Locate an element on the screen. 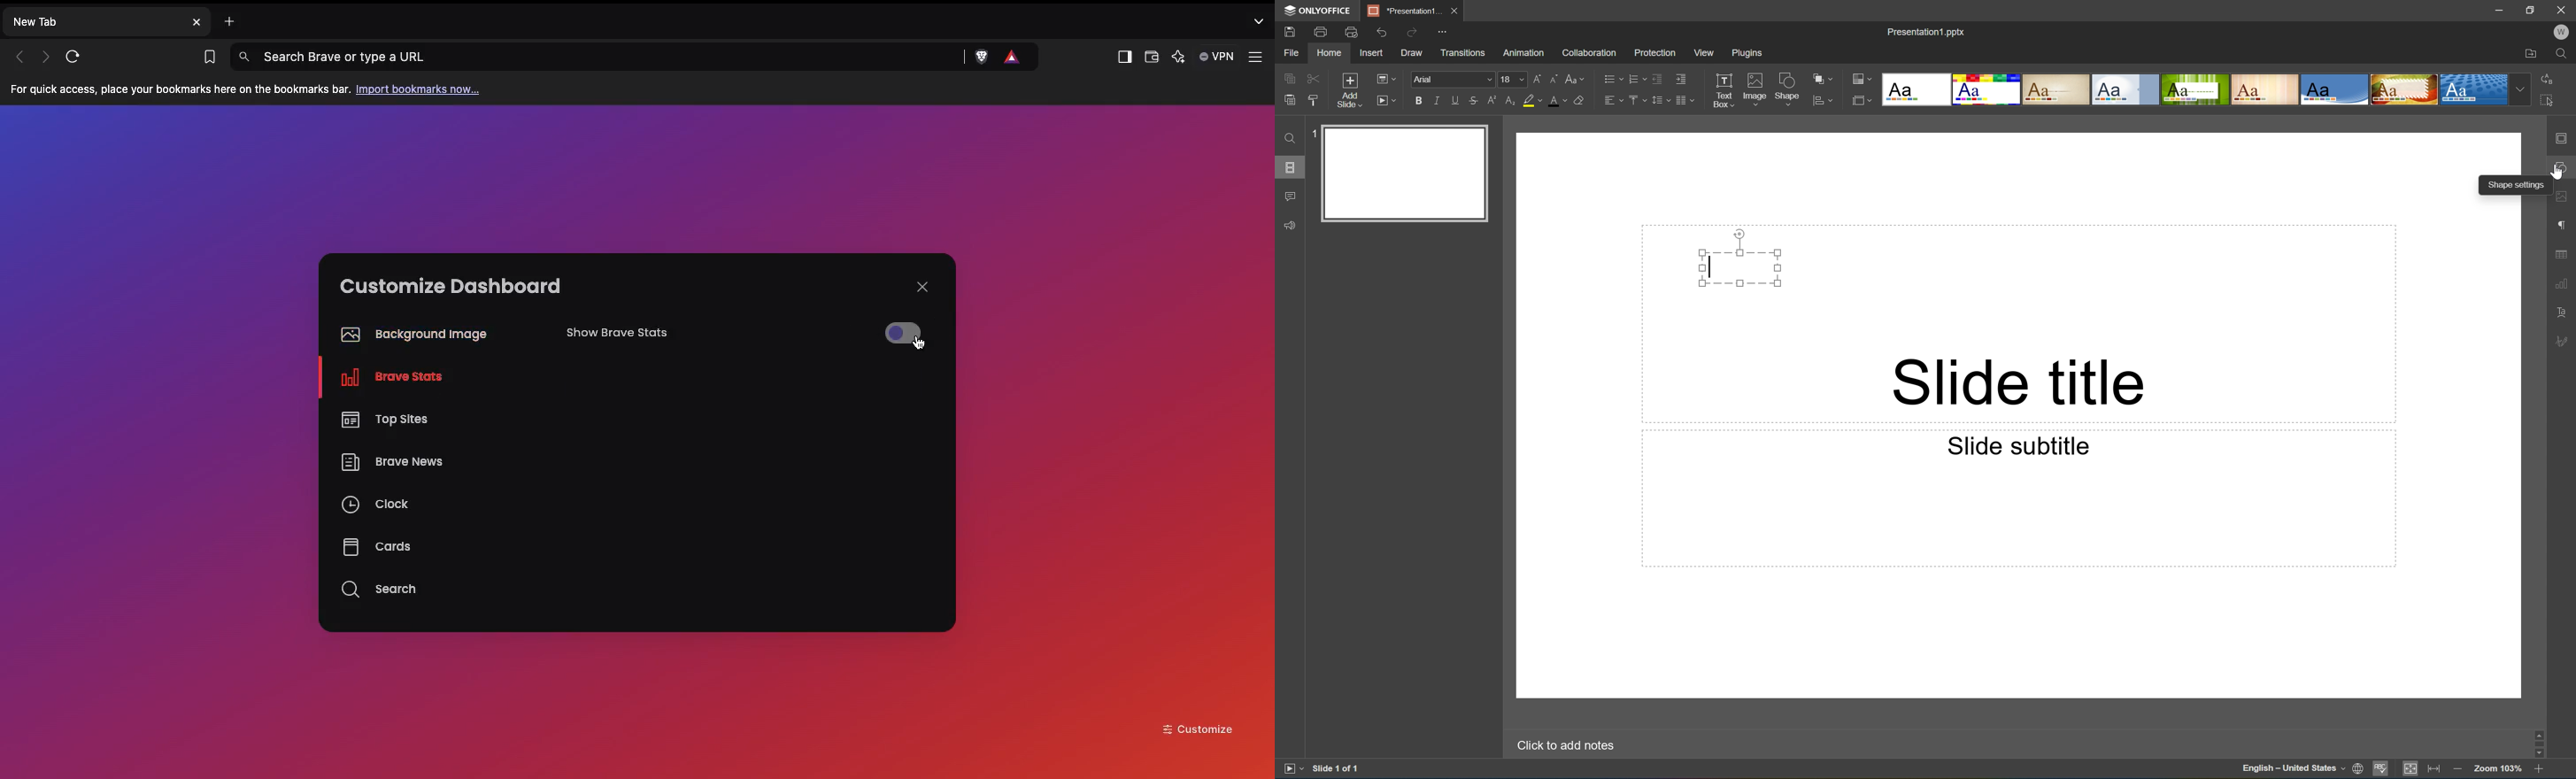  Change case is located at coordinates (1575, 76).